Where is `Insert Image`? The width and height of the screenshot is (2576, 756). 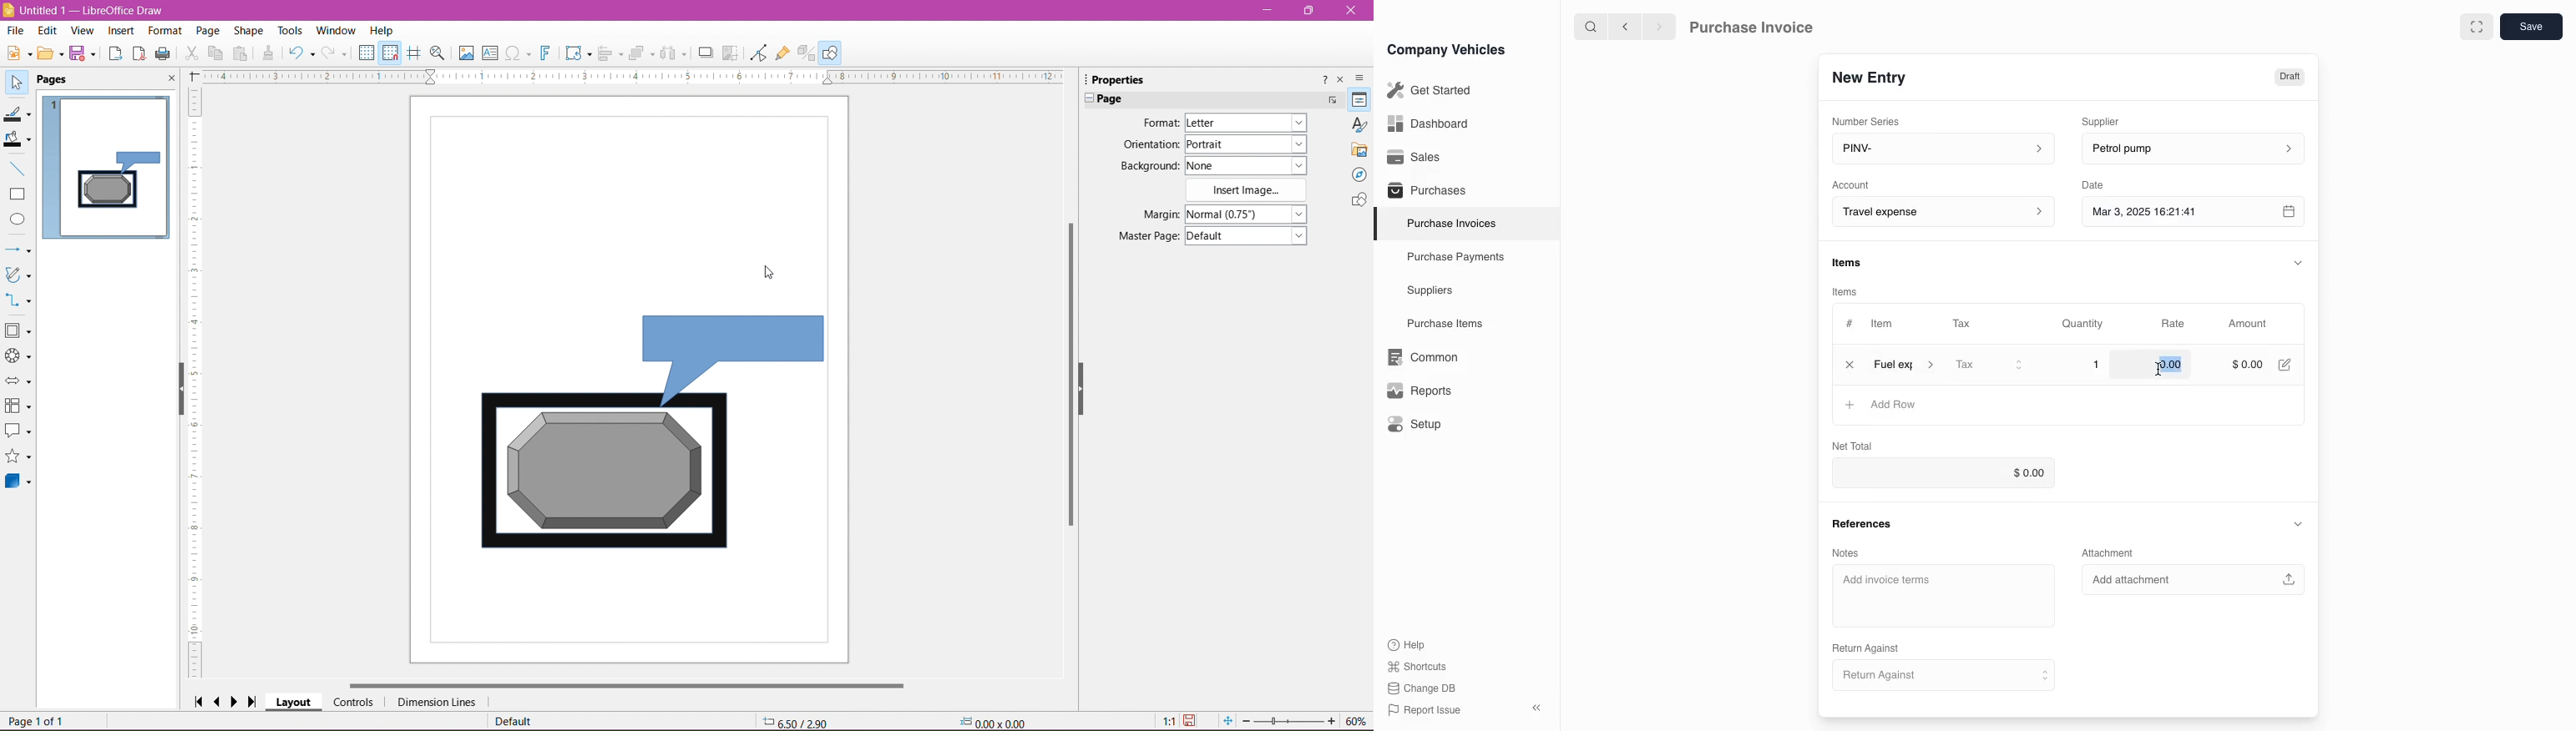 Insert Image is located at coordinates (1248, 190).